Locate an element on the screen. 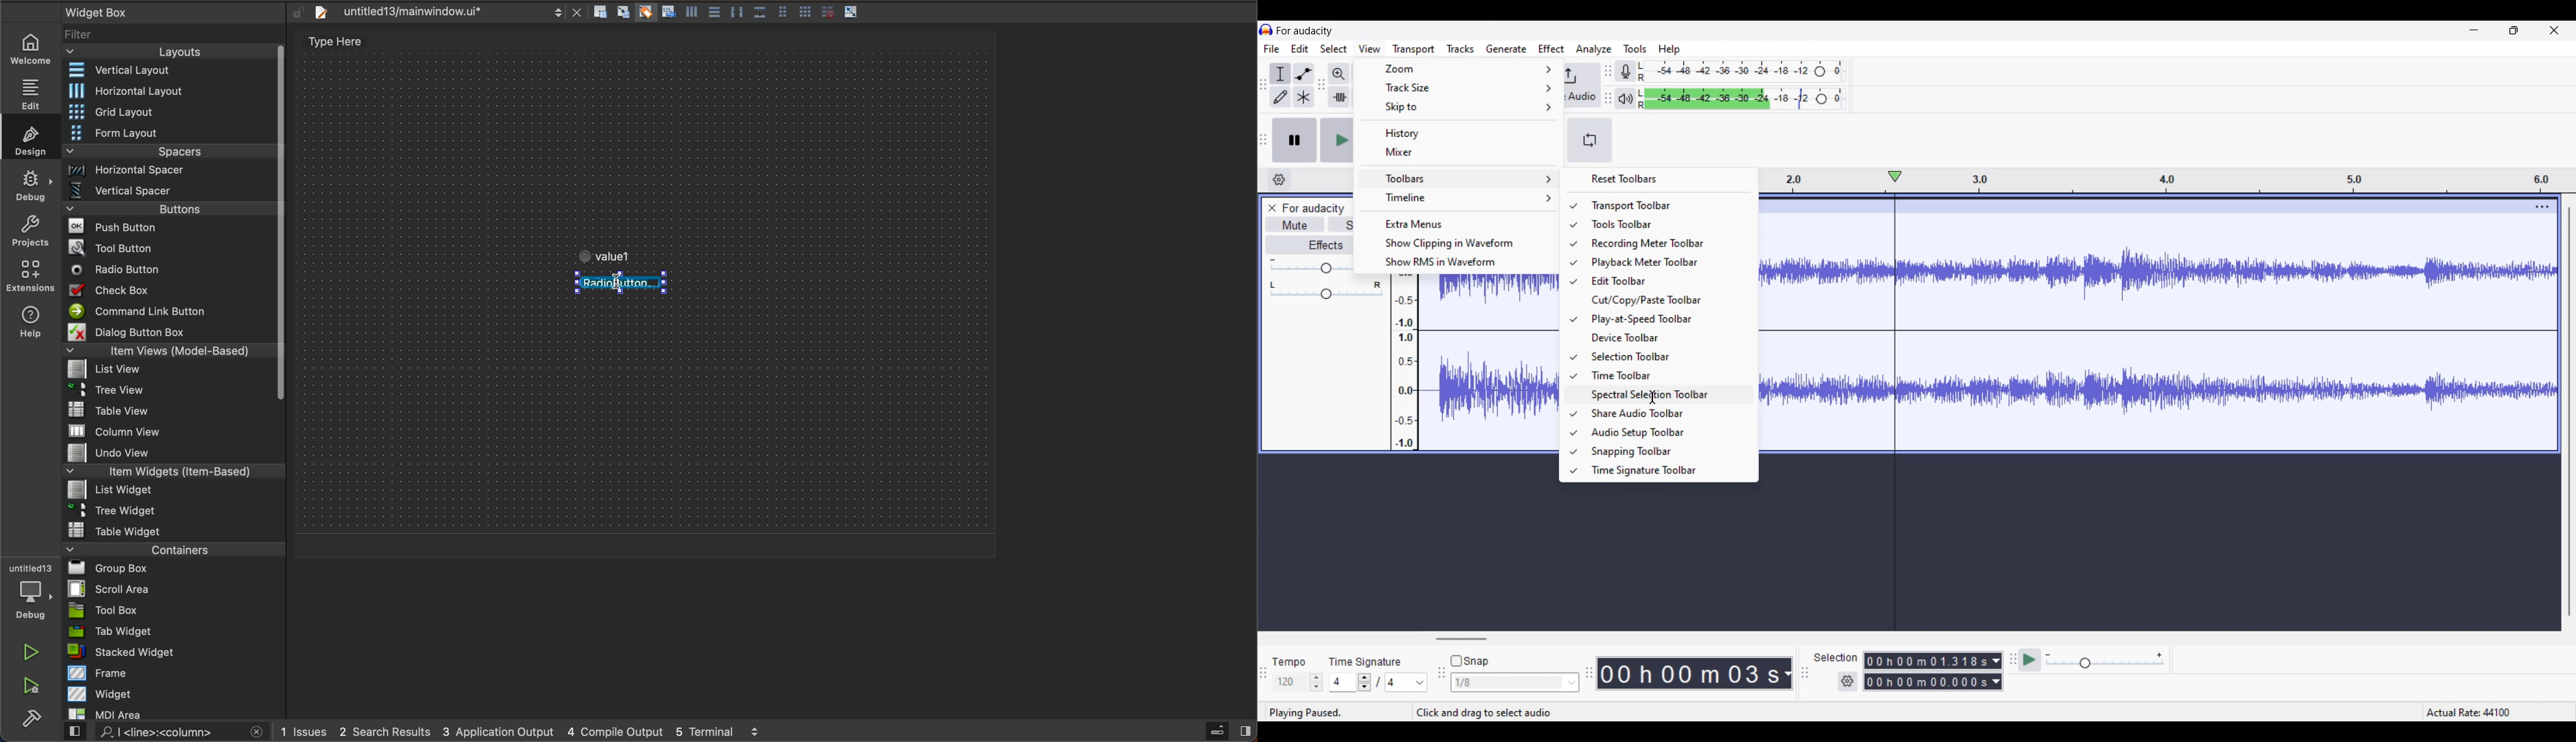  Trim audio outside selection is located at coordinates (1339, 97).